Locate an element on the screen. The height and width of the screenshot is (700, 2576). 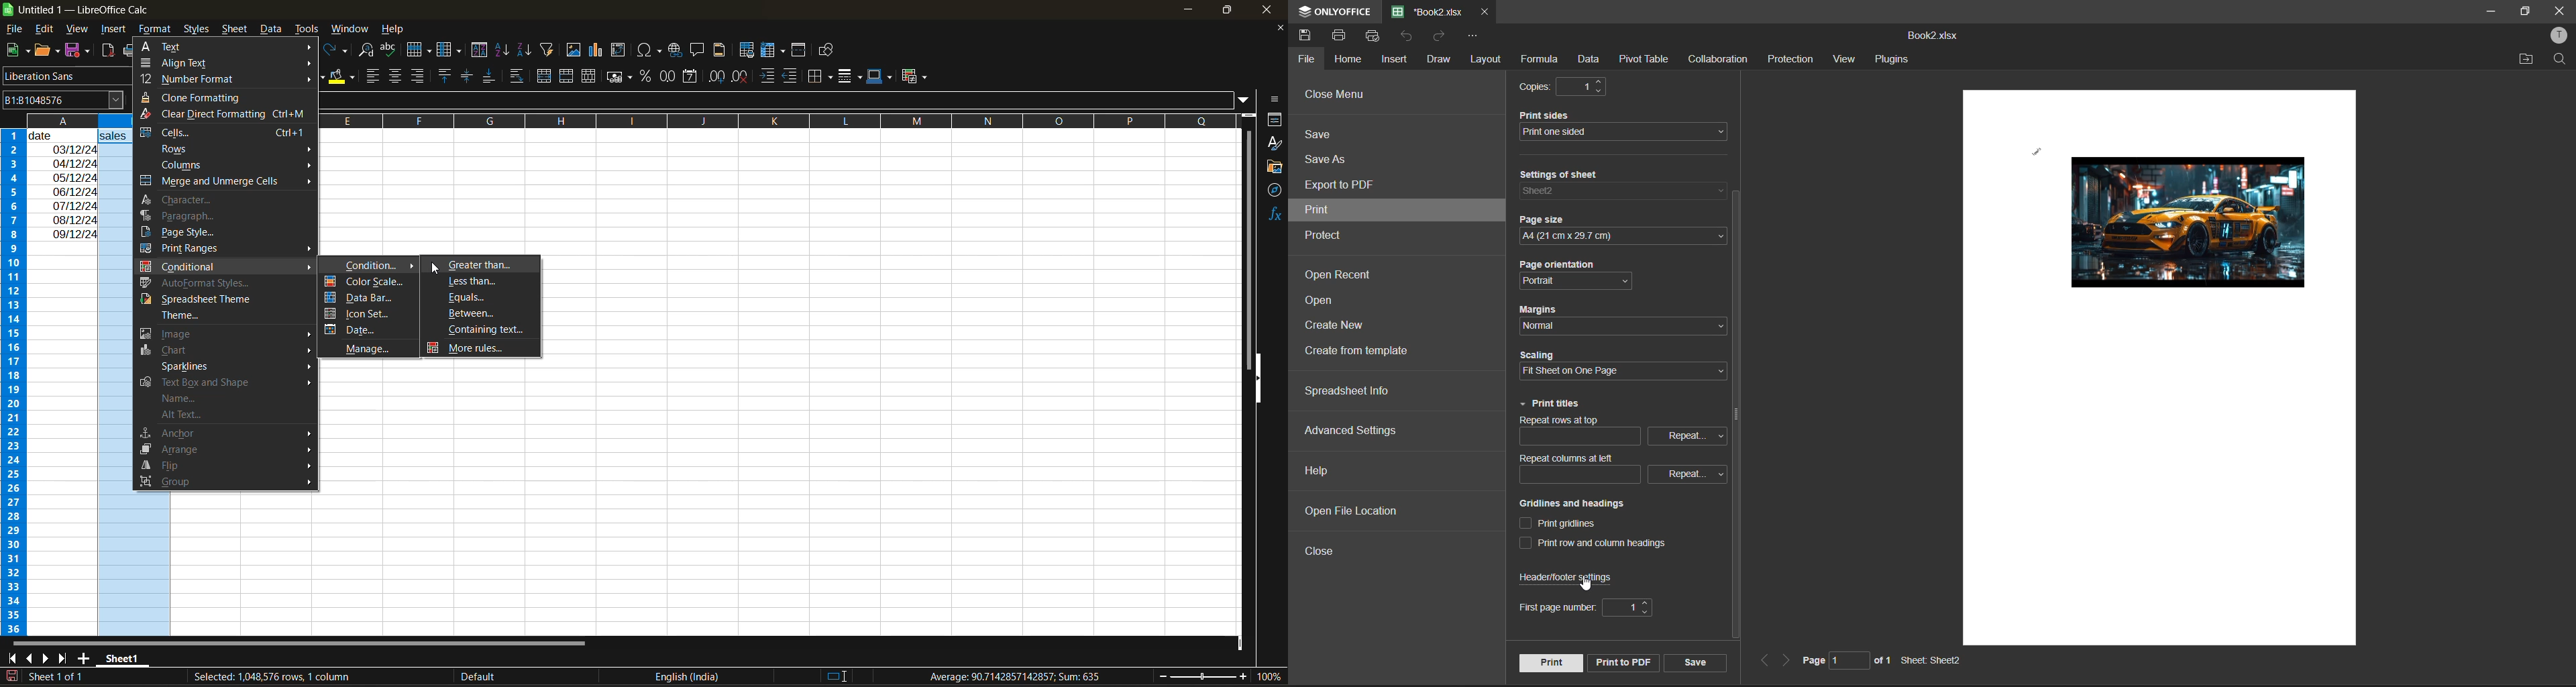
theme is located at coordinates (215, 316).